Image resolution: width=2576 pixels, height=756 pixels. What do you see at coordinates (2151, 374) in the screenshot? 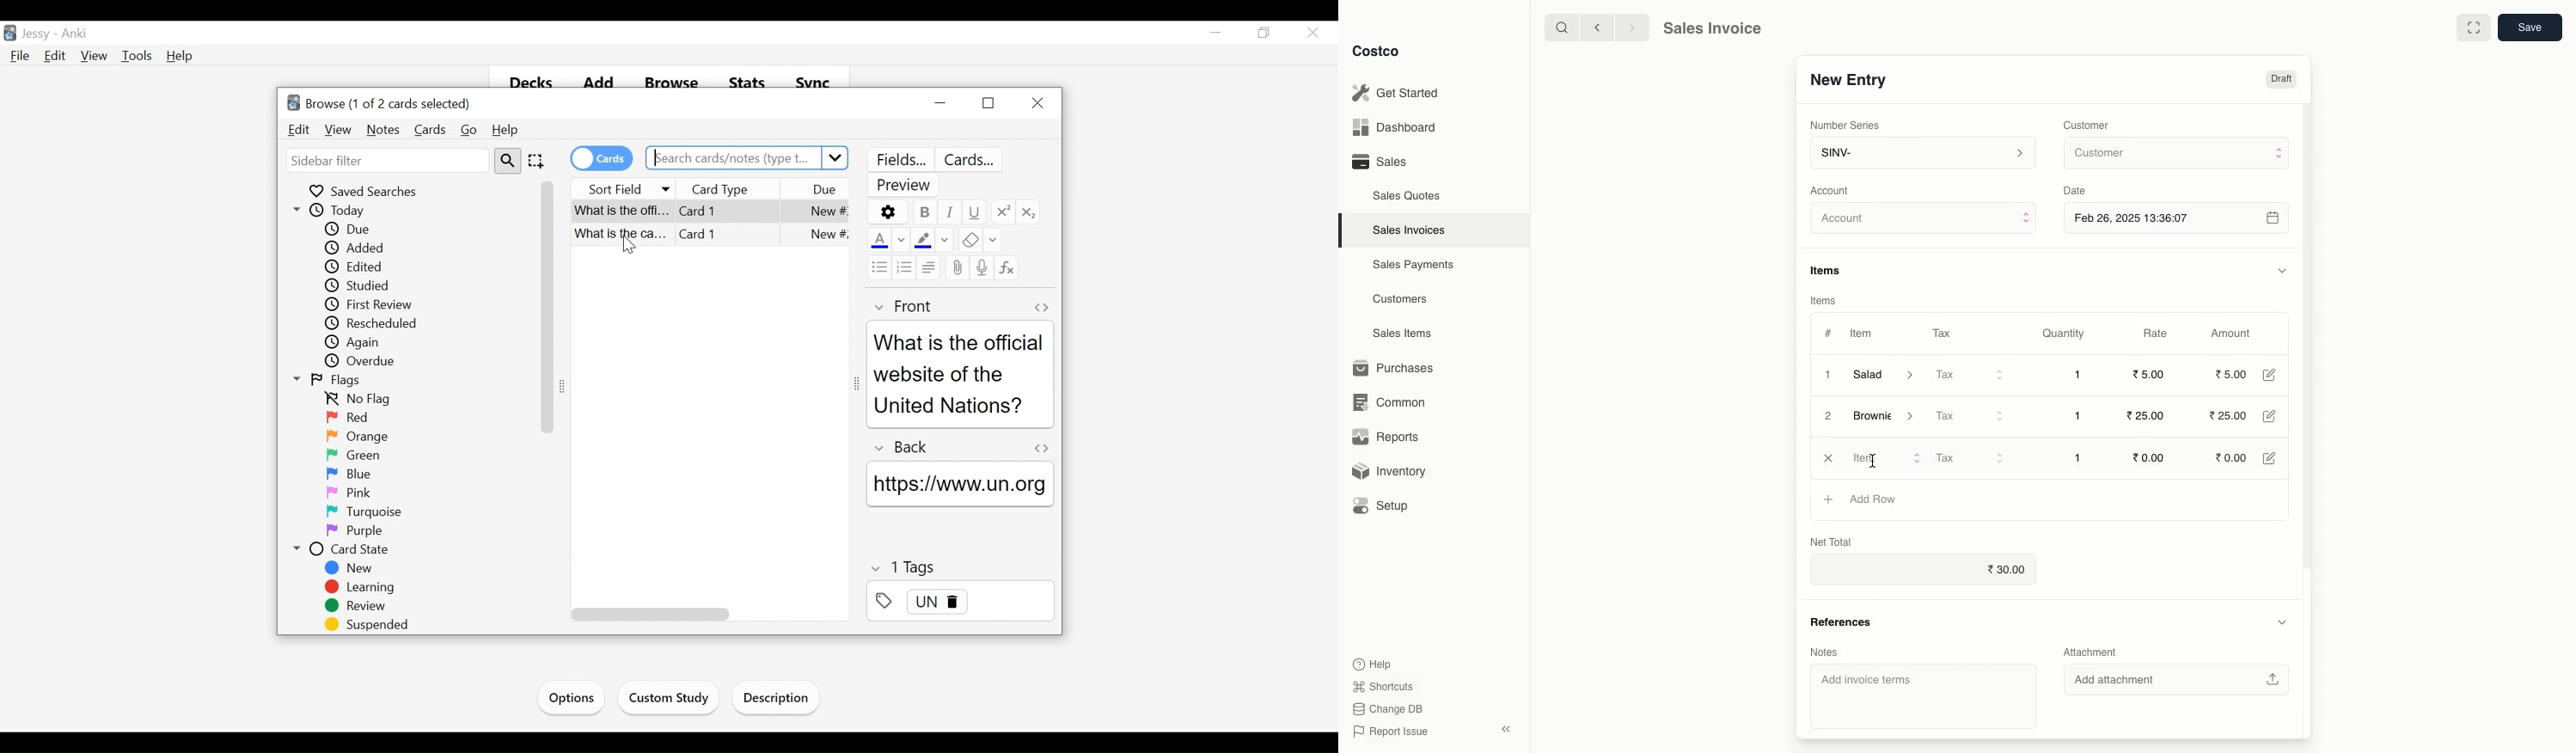
I see `5.00` at bounding box center [2151, 374].